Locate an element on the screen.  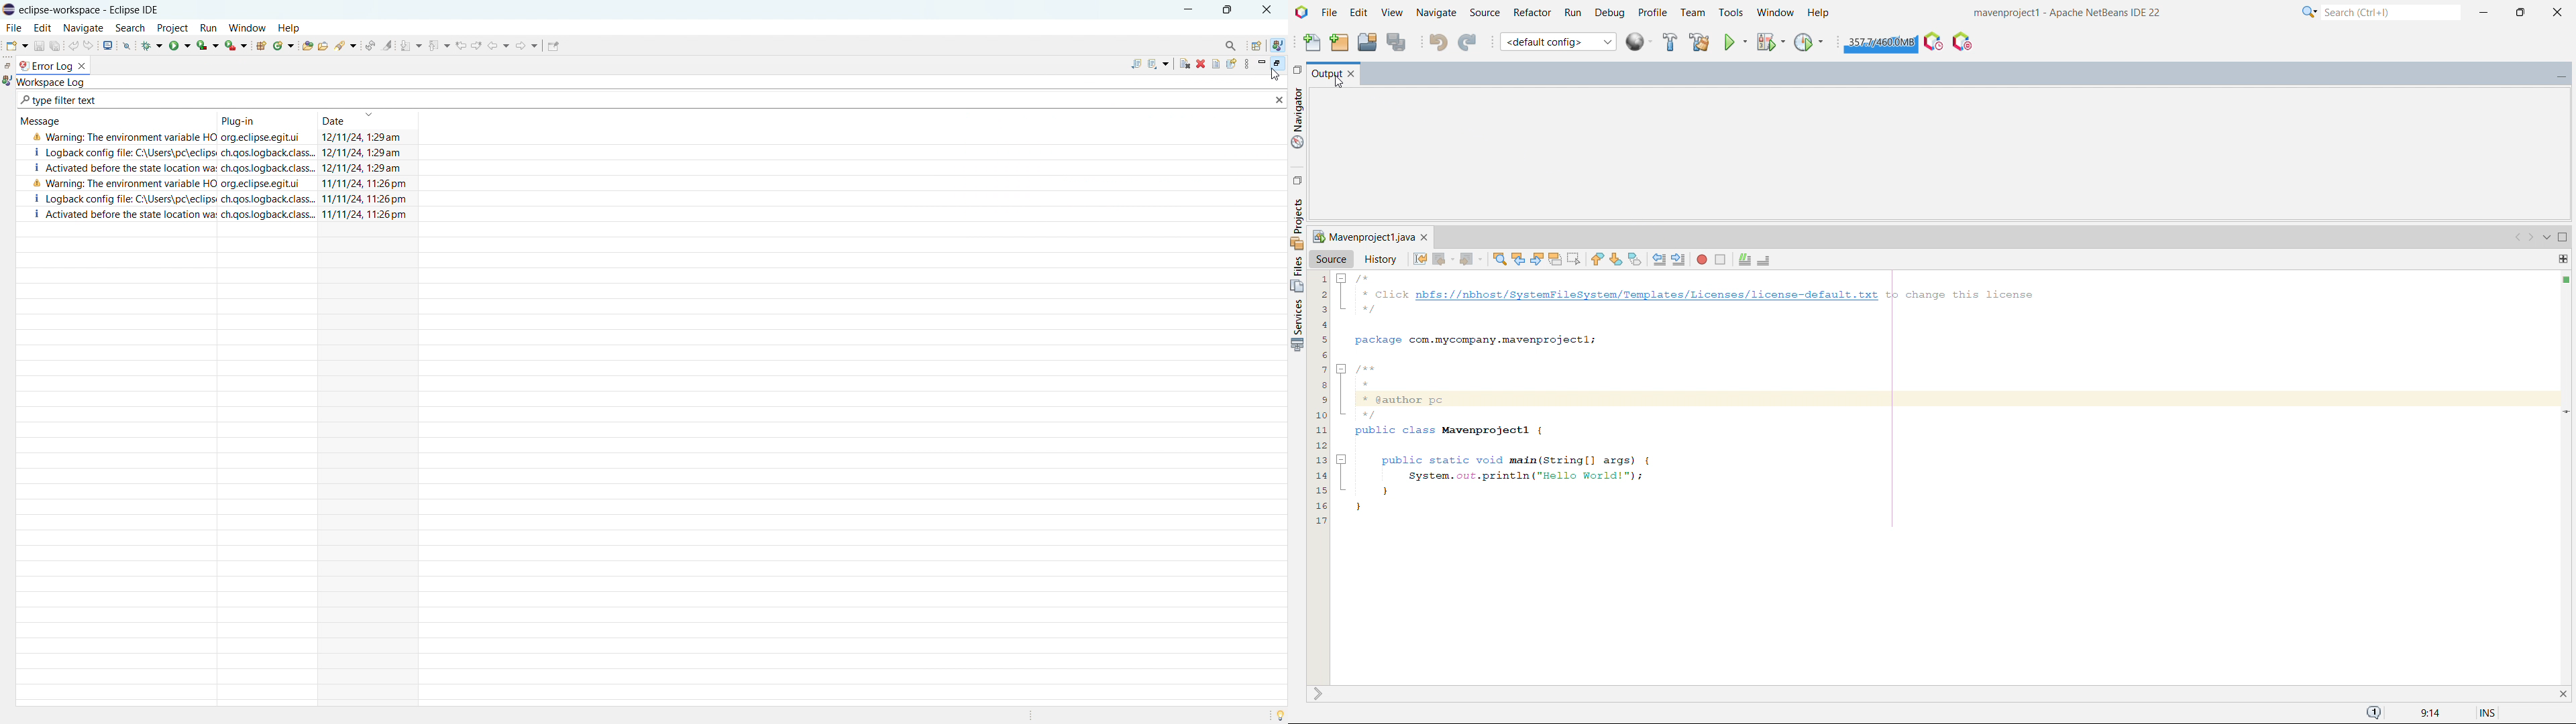
file is located at coordinates (13, 27).